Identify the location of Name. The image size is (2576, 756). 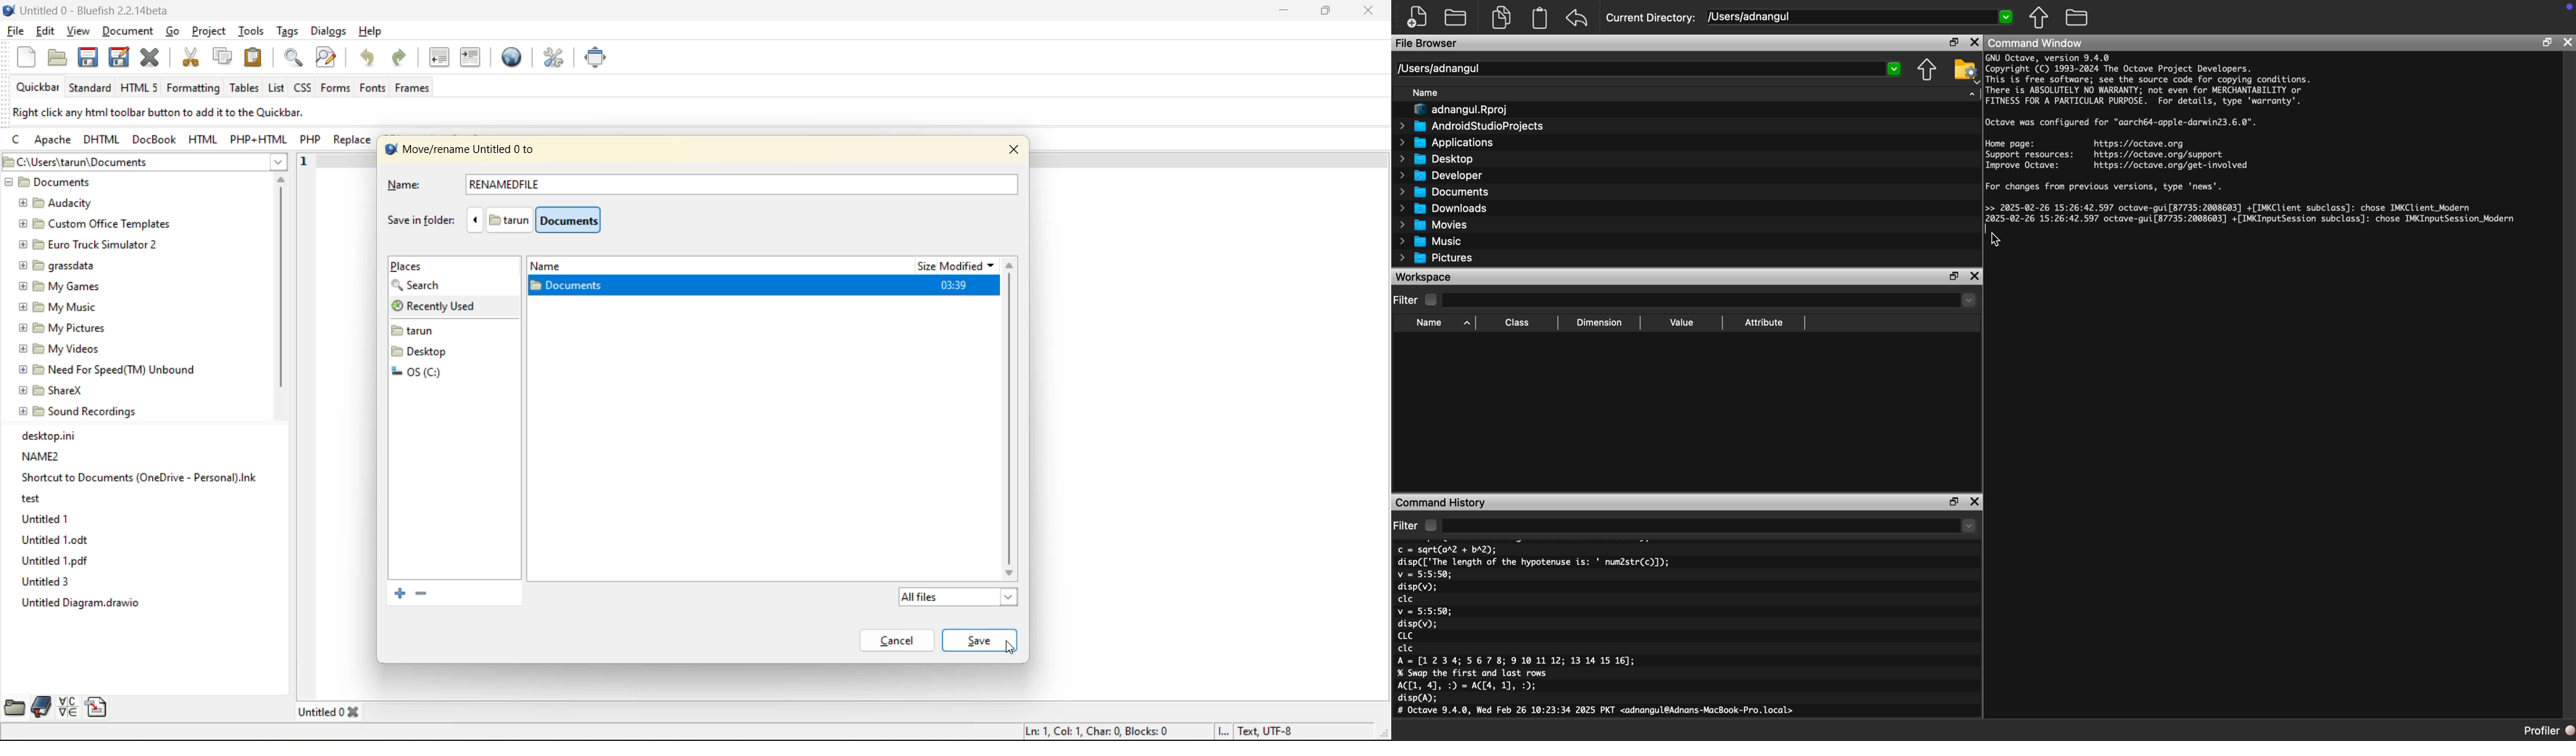
(1427, 93).